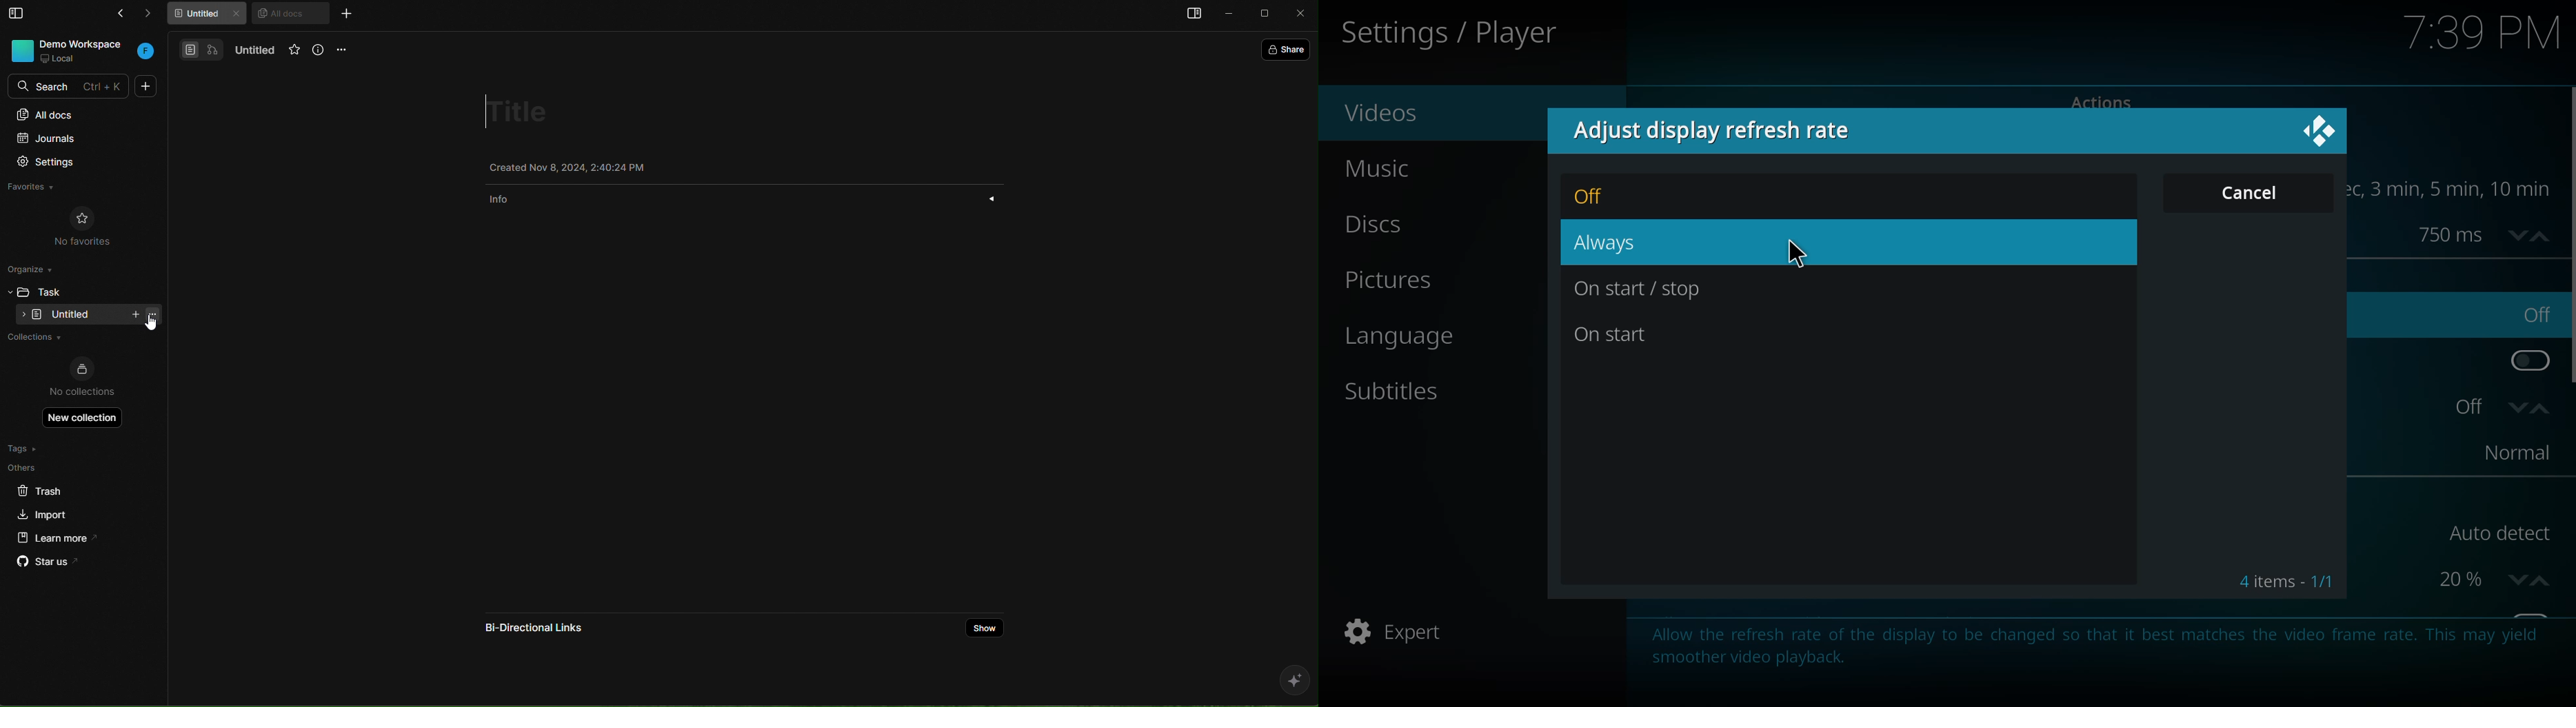  What do you see at coordinates (1724, 132) in the screenshot?
I see `adjust display refresh rate` at bounding box center [1724, 132].